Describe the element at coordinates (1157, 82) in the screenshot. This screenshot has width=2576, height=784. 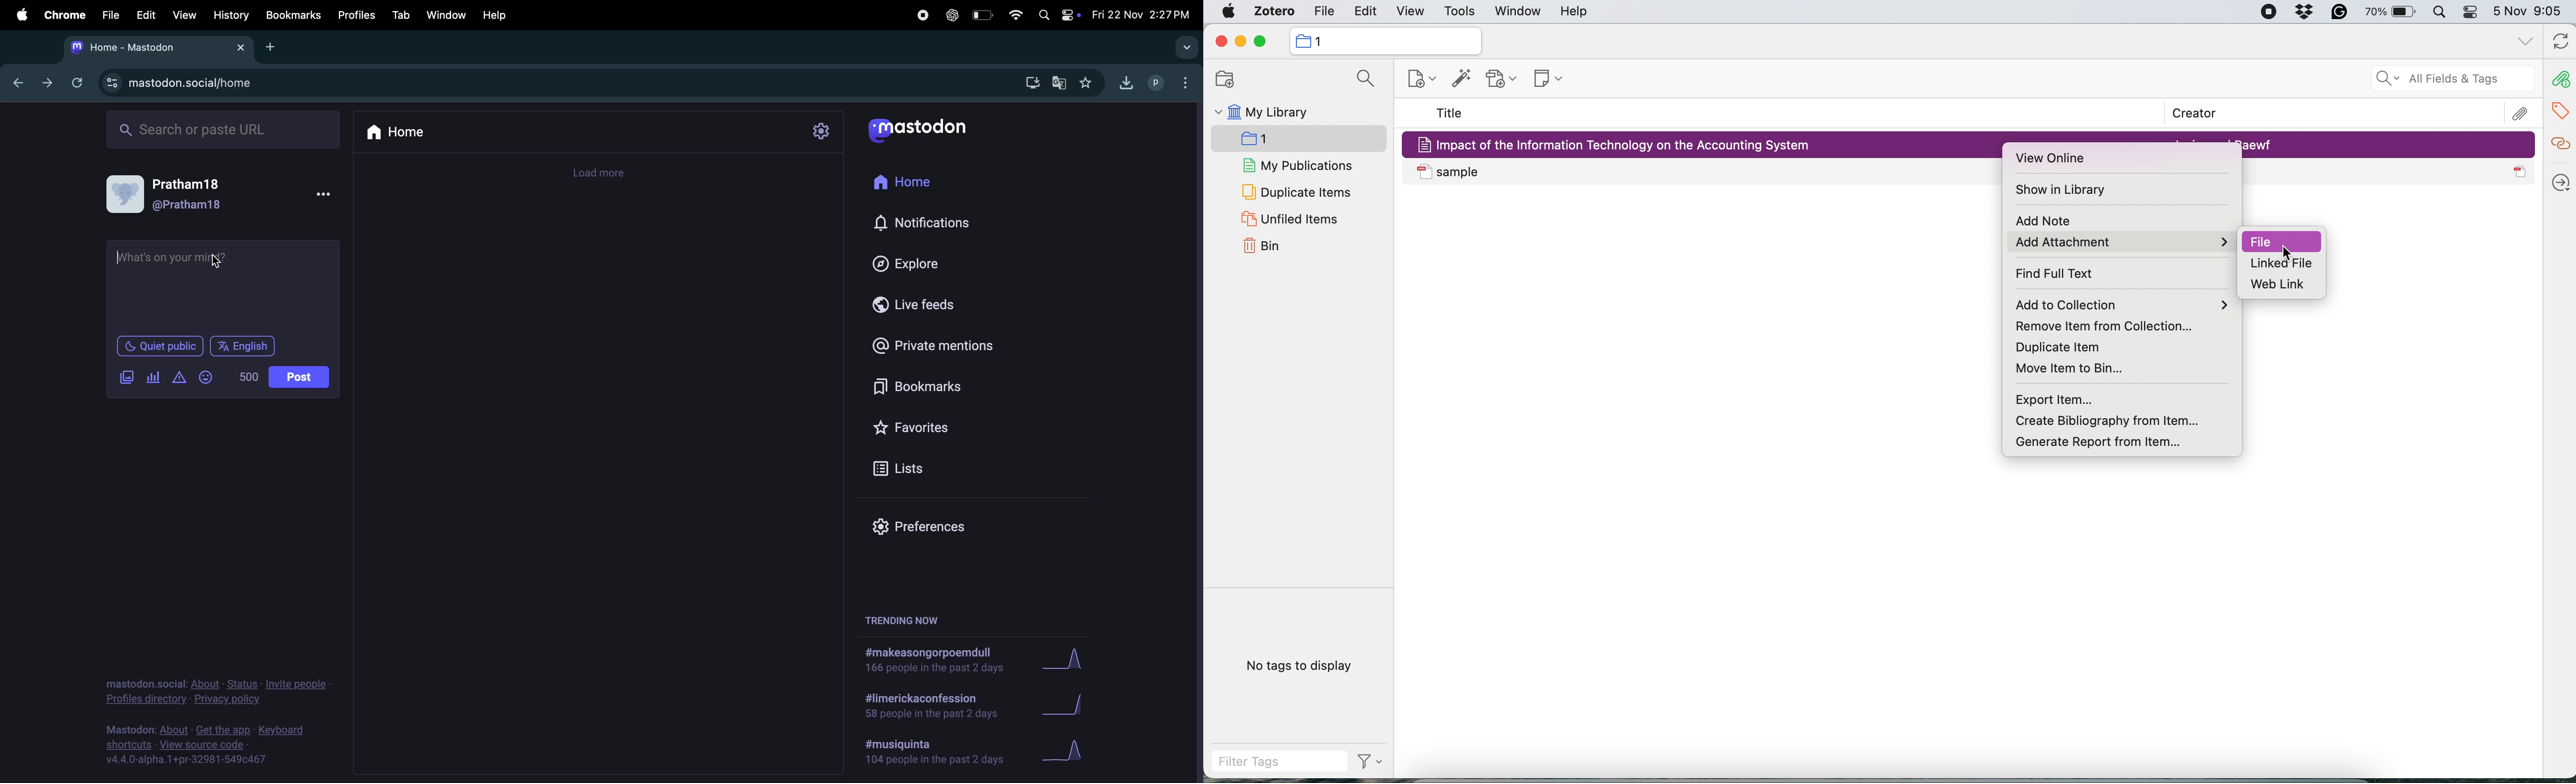
I see `profile` at that location.